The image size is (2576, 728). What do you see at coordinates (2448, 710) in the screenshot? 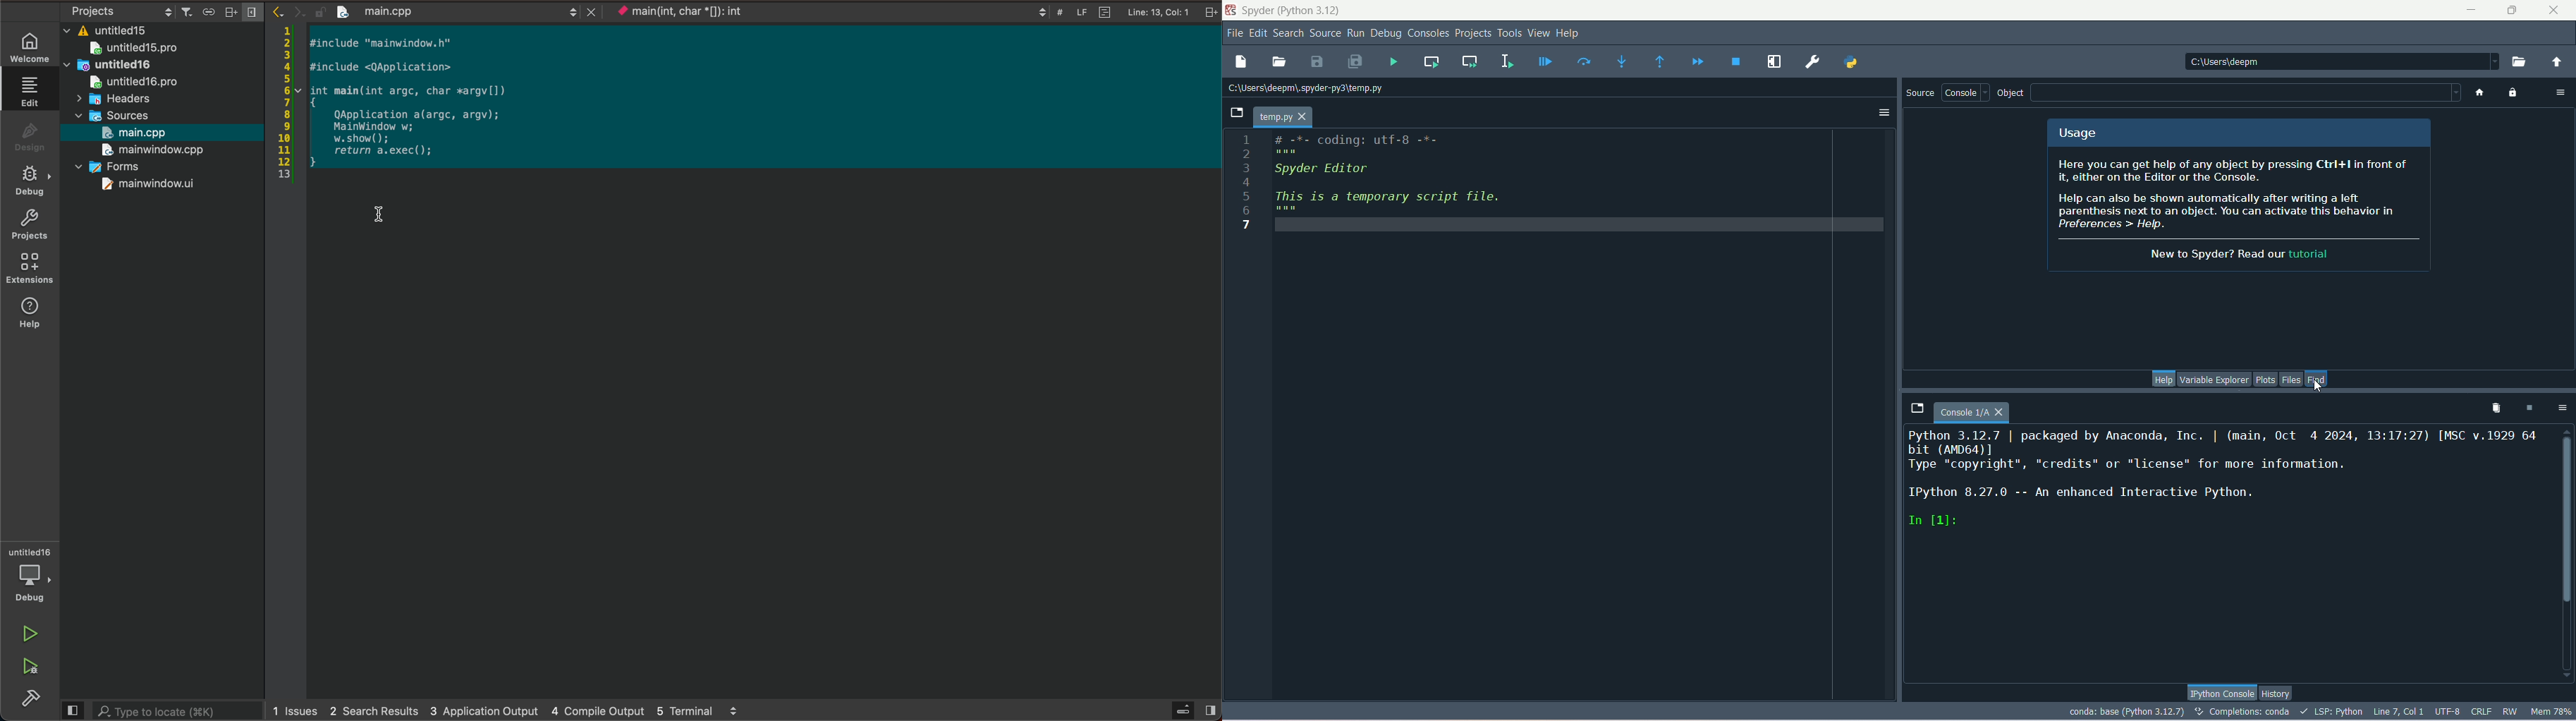
I see `UTF` at bounding box center [2448, 710].